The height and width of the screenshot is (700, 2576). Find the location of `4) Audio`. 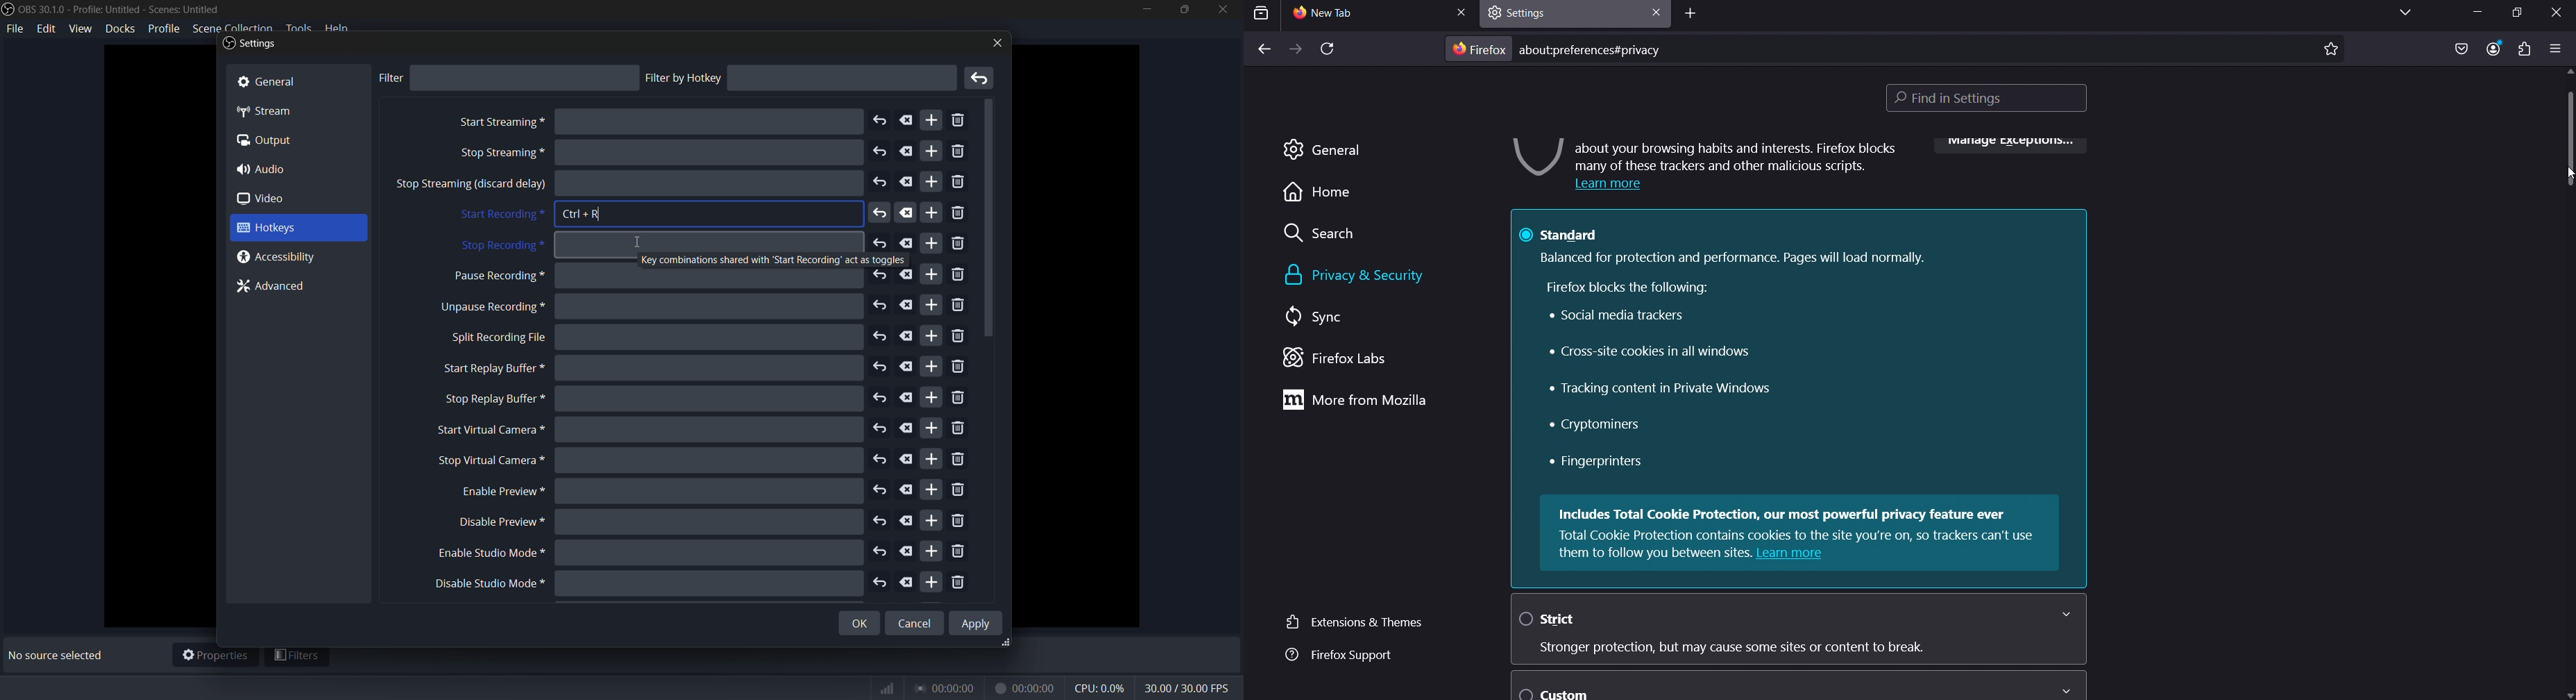

4) Audio is located at coordinates (269, 169).